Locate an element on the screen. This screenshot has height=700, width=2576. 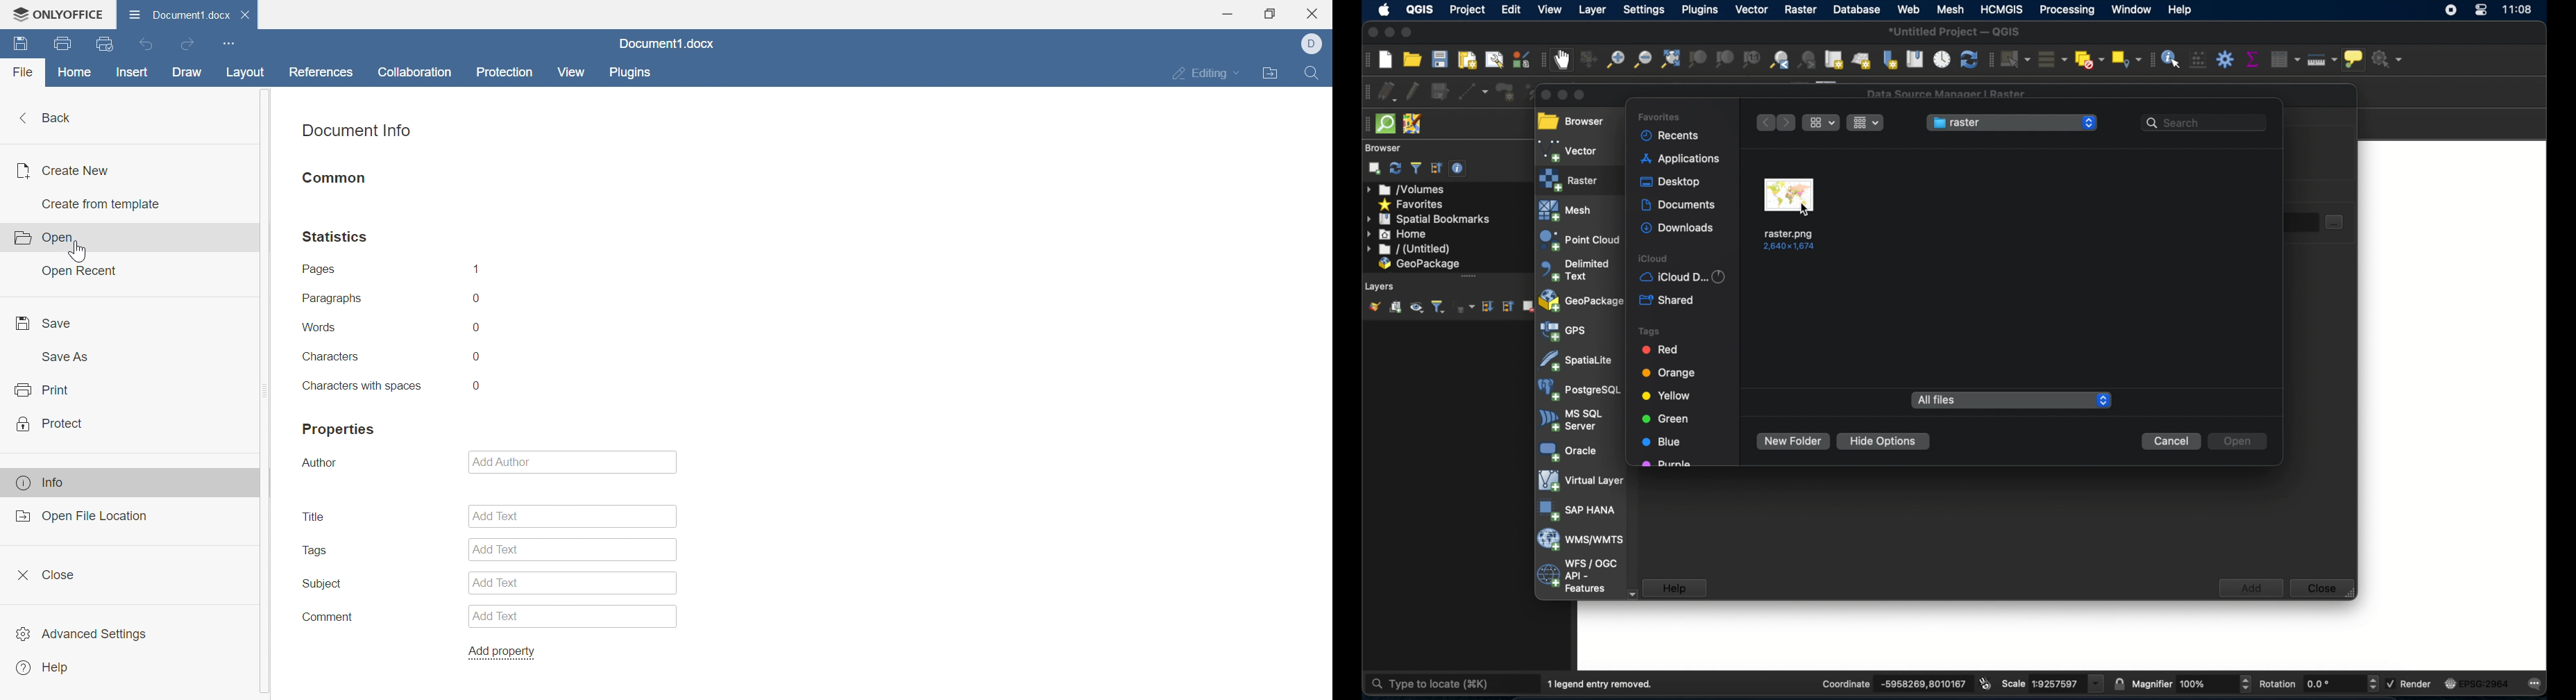
open file location is located at coordinates (1269, 74).